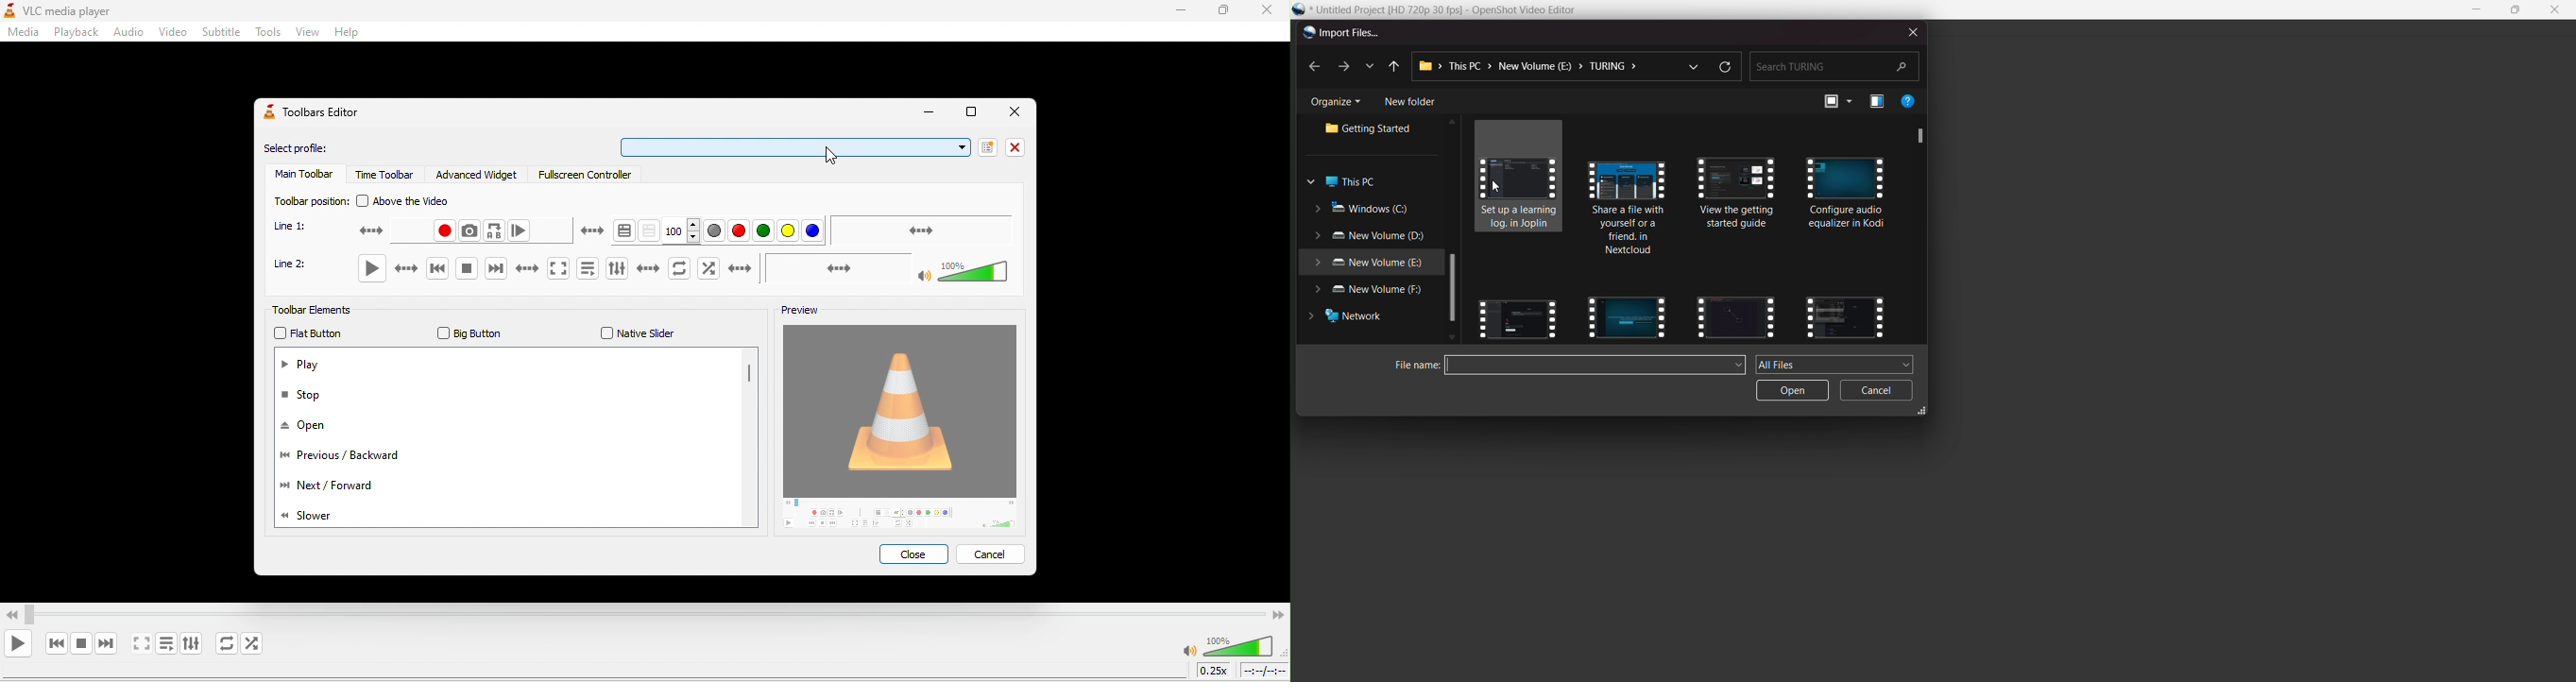 This screenshot has height=700, width=2576. Describe the element at coordinates (390, 266) in the screenshot. I see `play` at that location.